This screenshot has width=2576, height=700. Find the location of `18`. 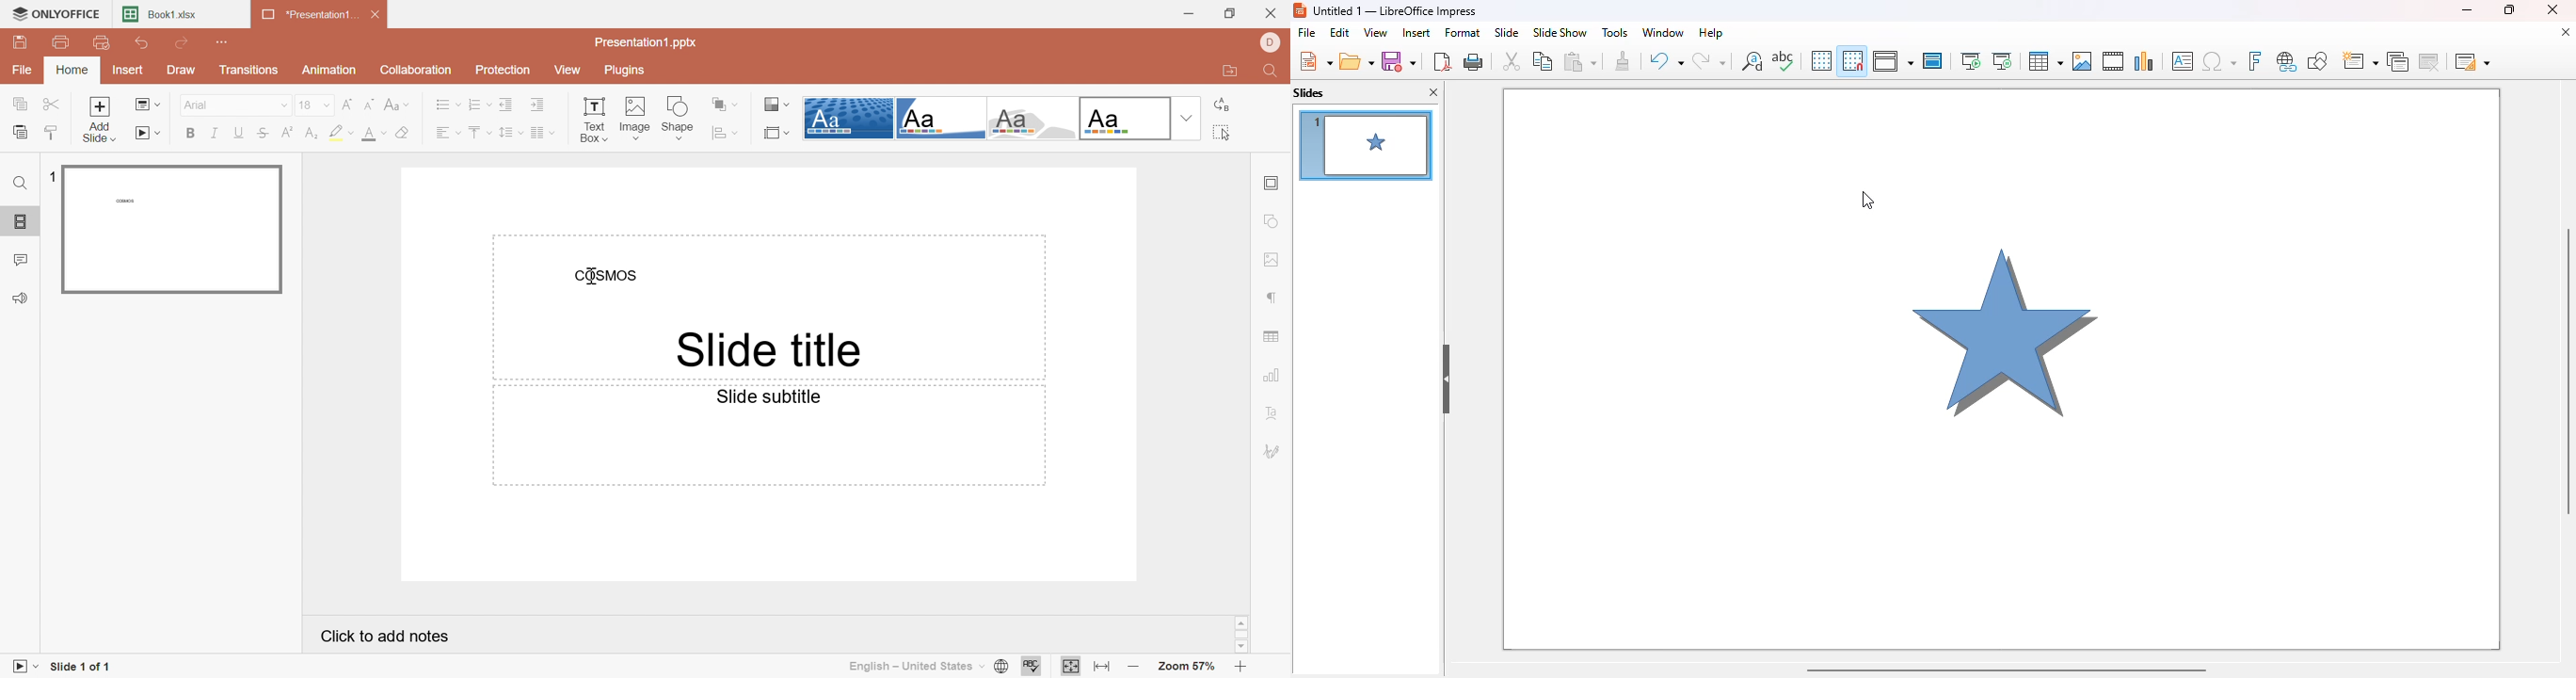

18 is located at coordinates (315, 106).